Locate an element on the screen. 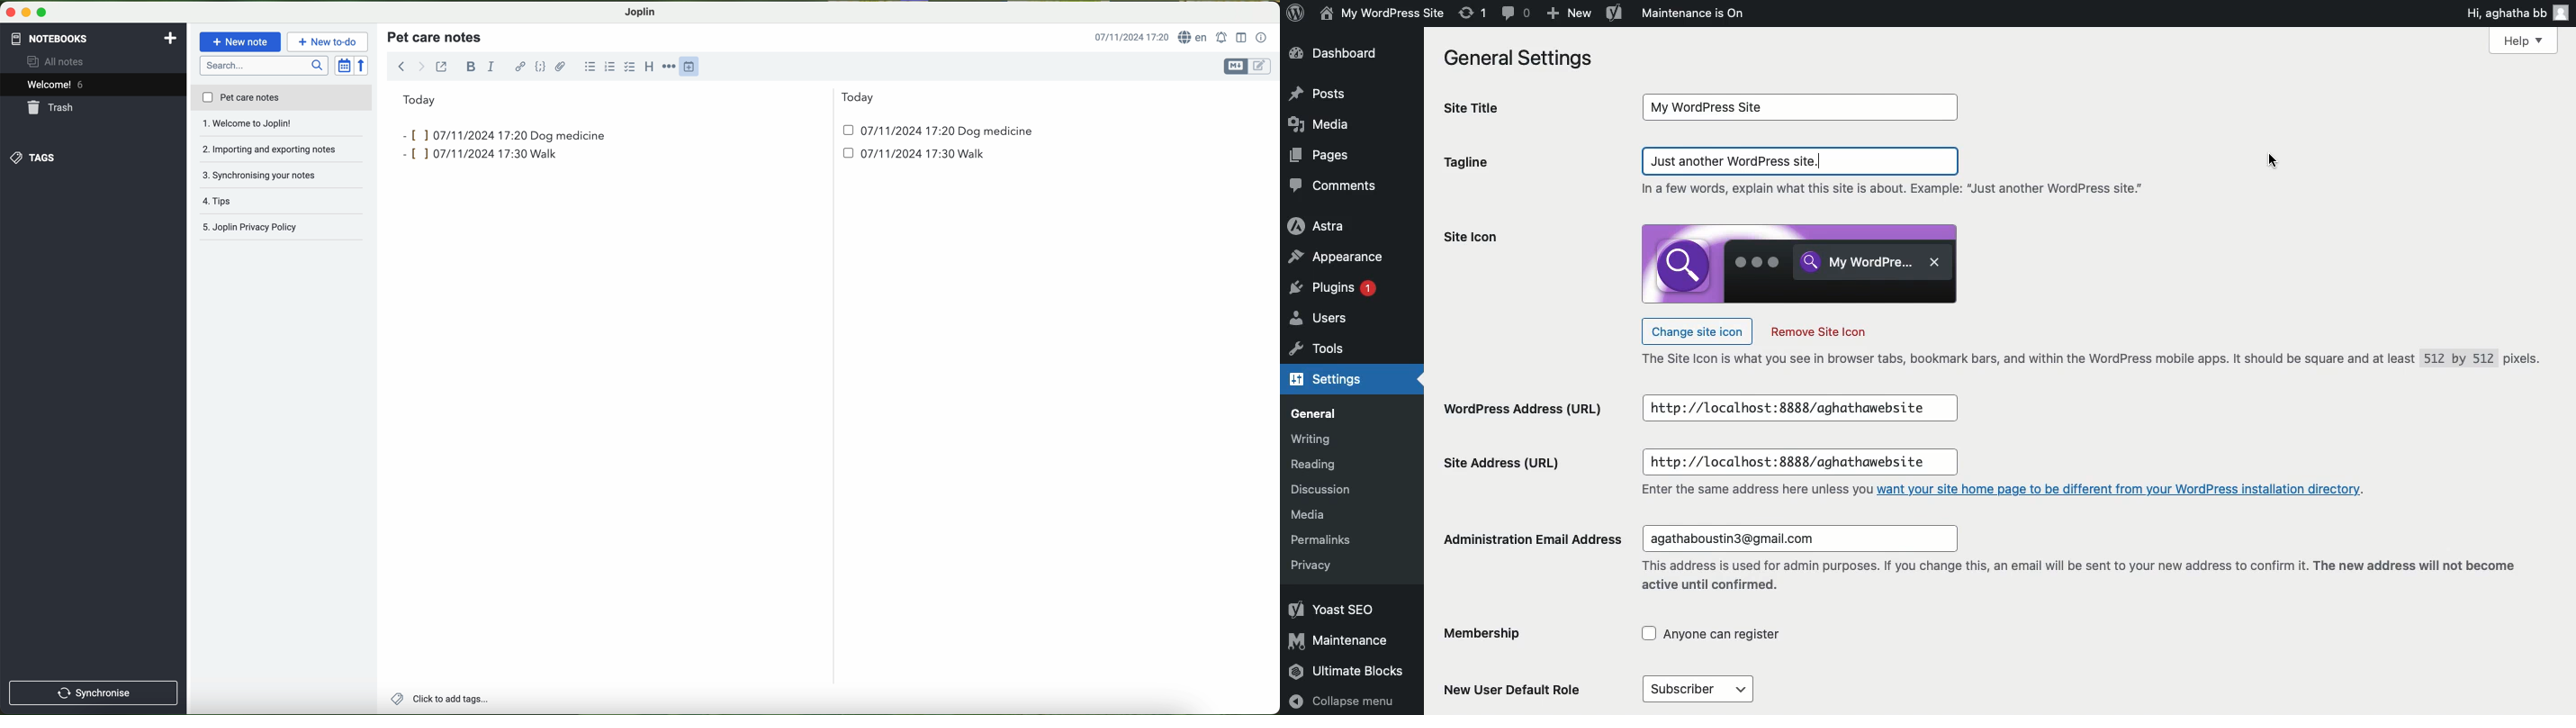 This screenshot has width=2576, height=728. dog medicine is located at coordinates (996, 132).